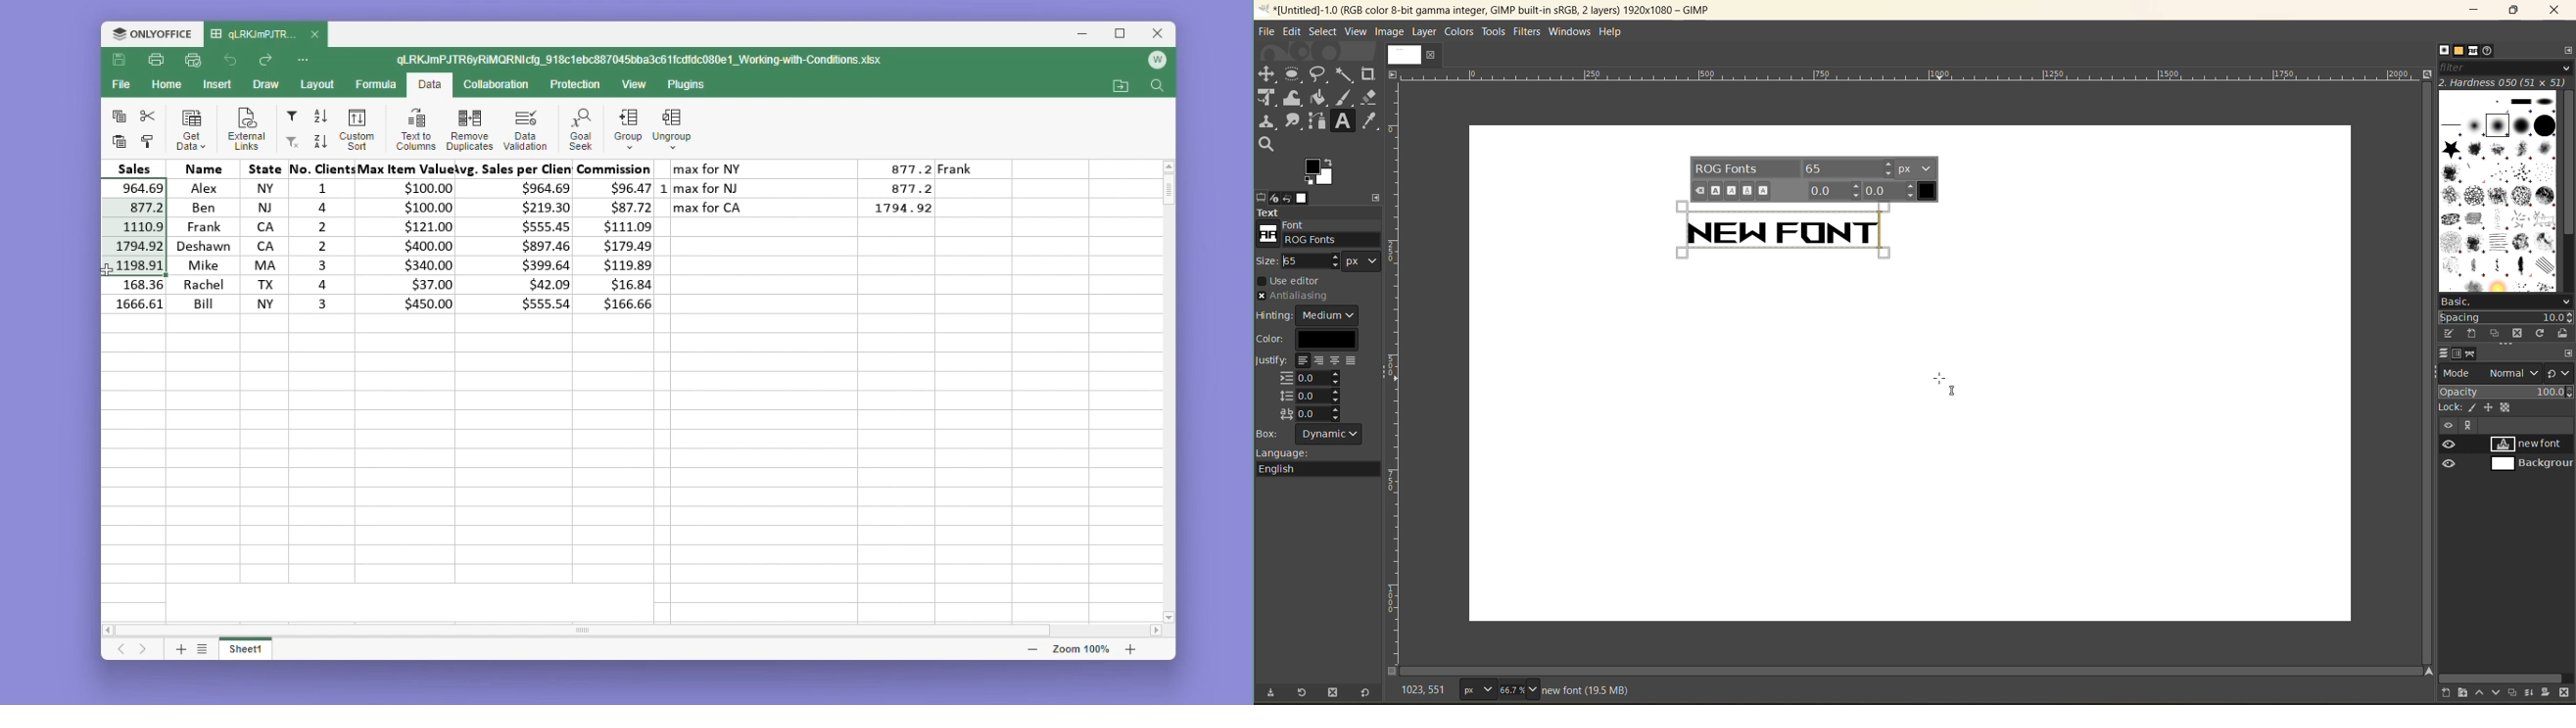 The image size is (2576, 728). I want to click on Minimise , so click(1088, 34).